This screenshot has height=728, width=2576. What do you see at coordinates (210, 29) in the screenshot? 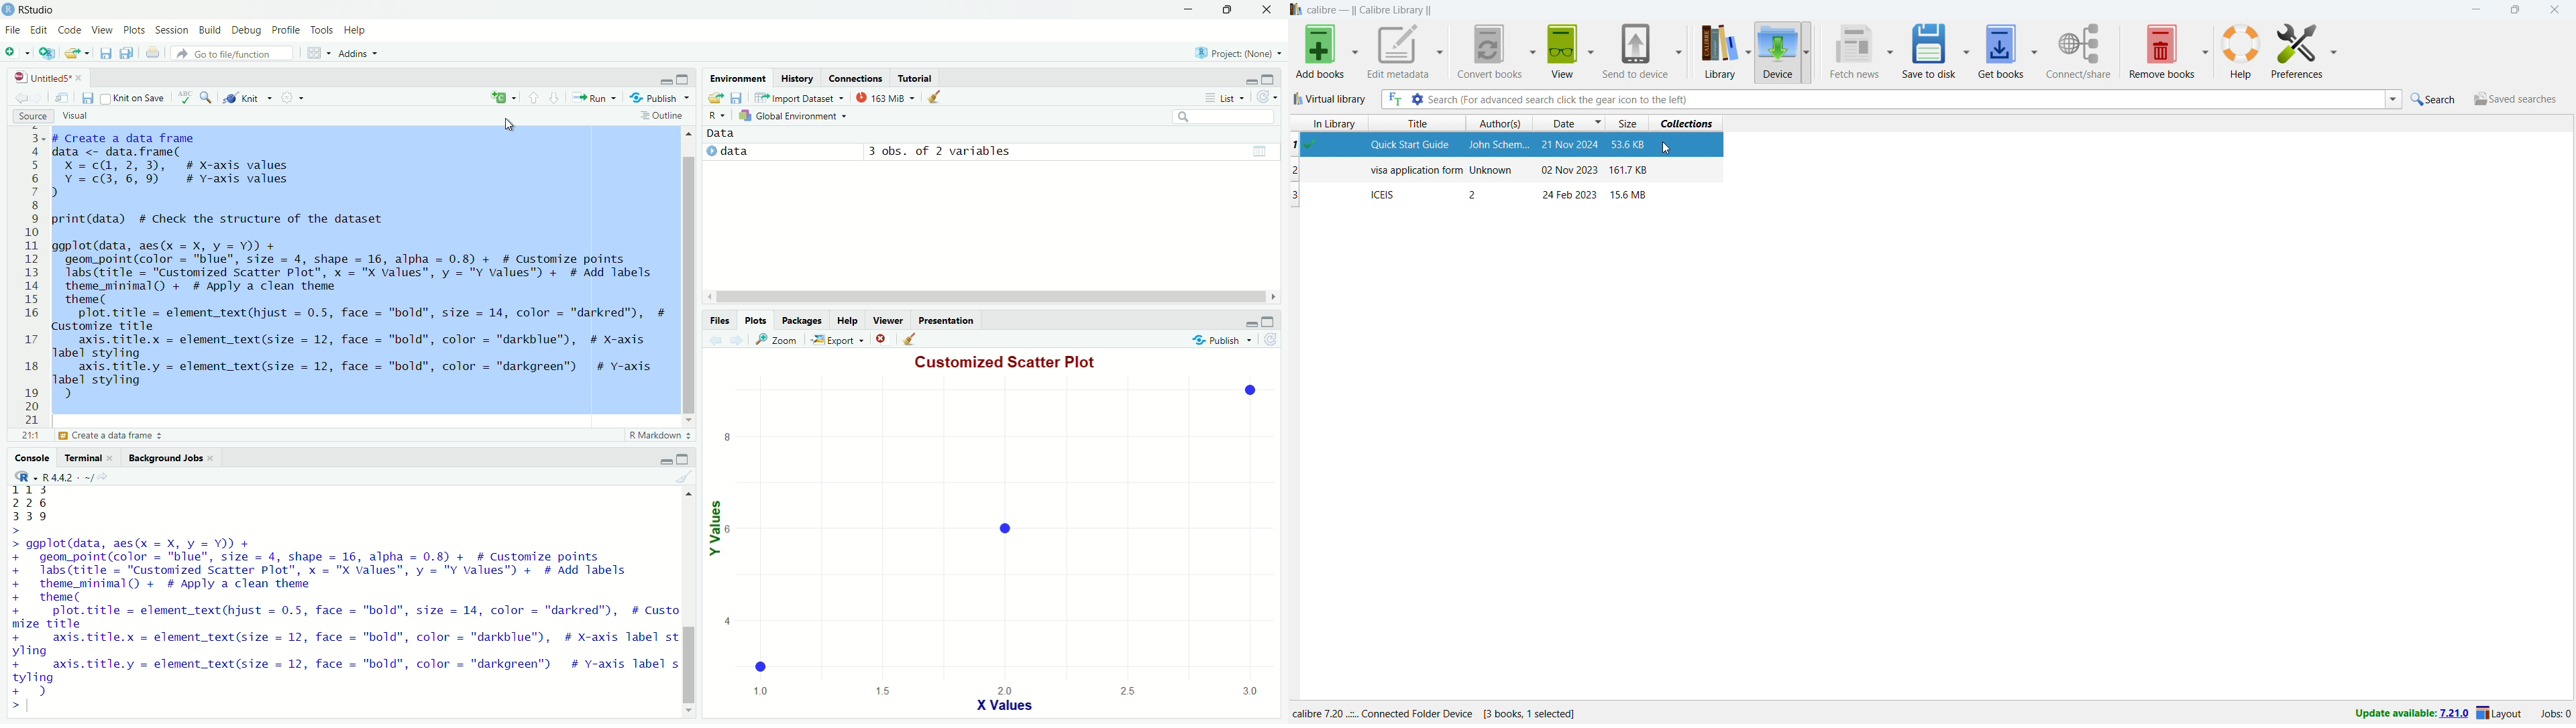
I see `debug` at bounding box center [210, 29].